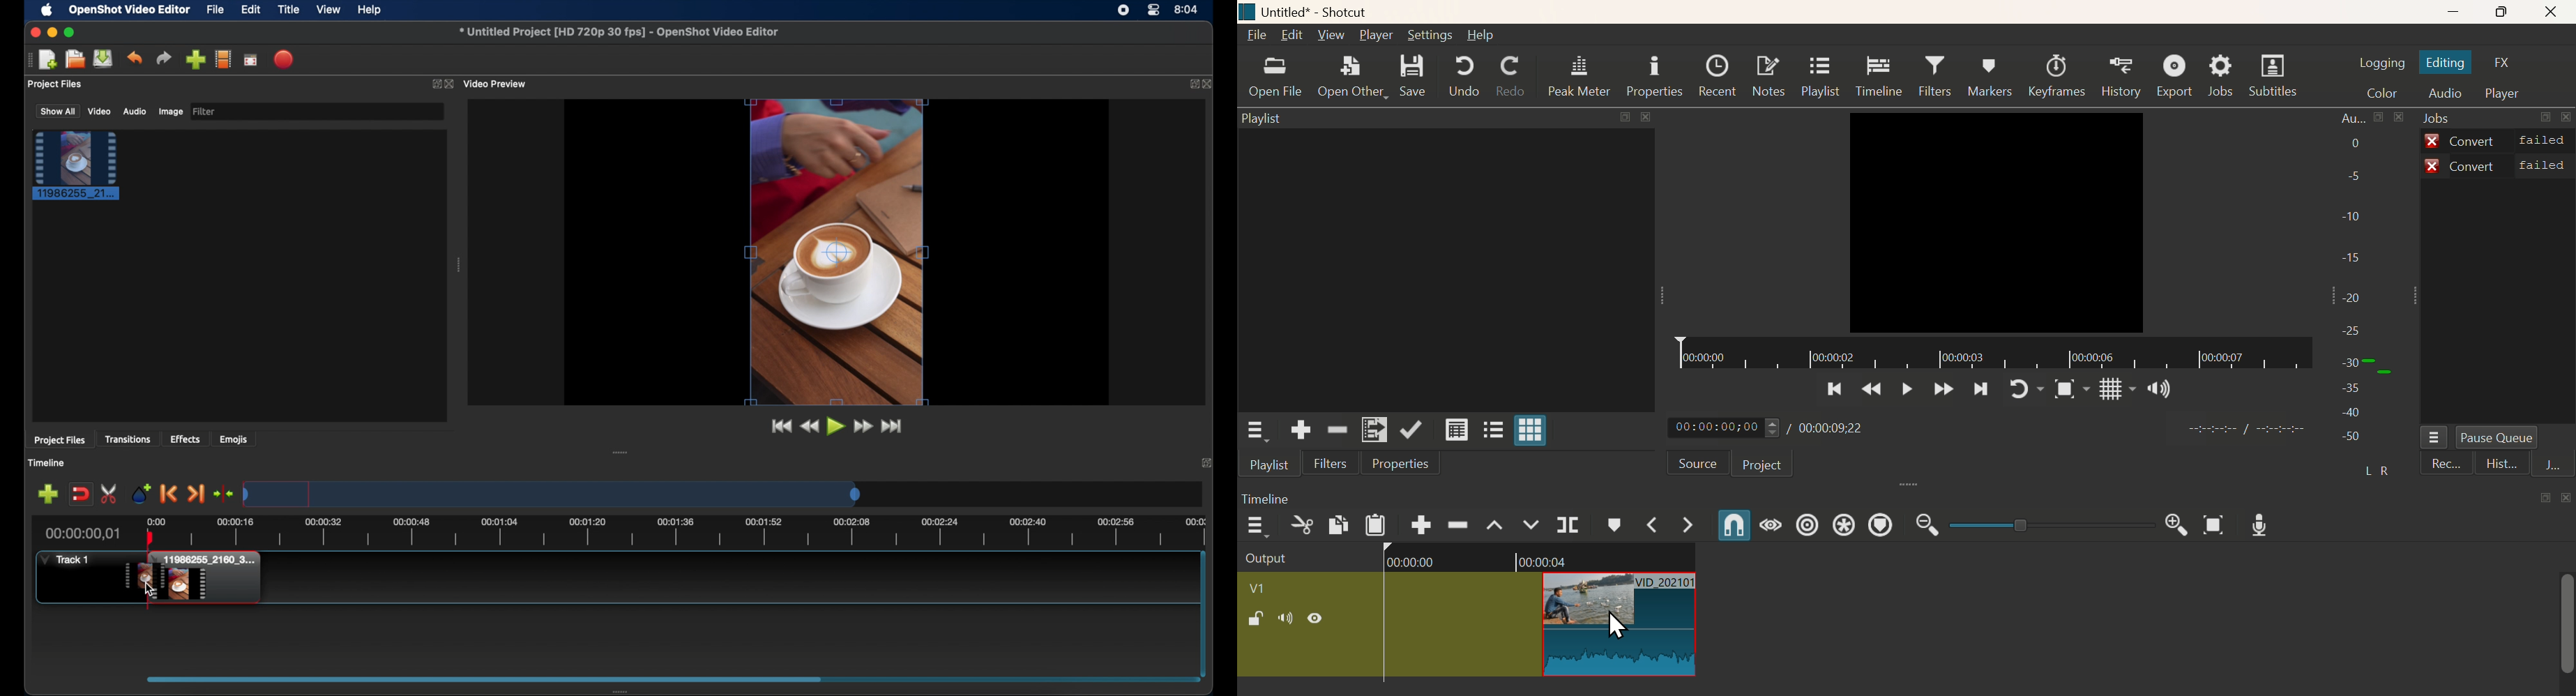 This screenshot has height=700, width=2576. I want to click on Playlist, so click(1819, 77).